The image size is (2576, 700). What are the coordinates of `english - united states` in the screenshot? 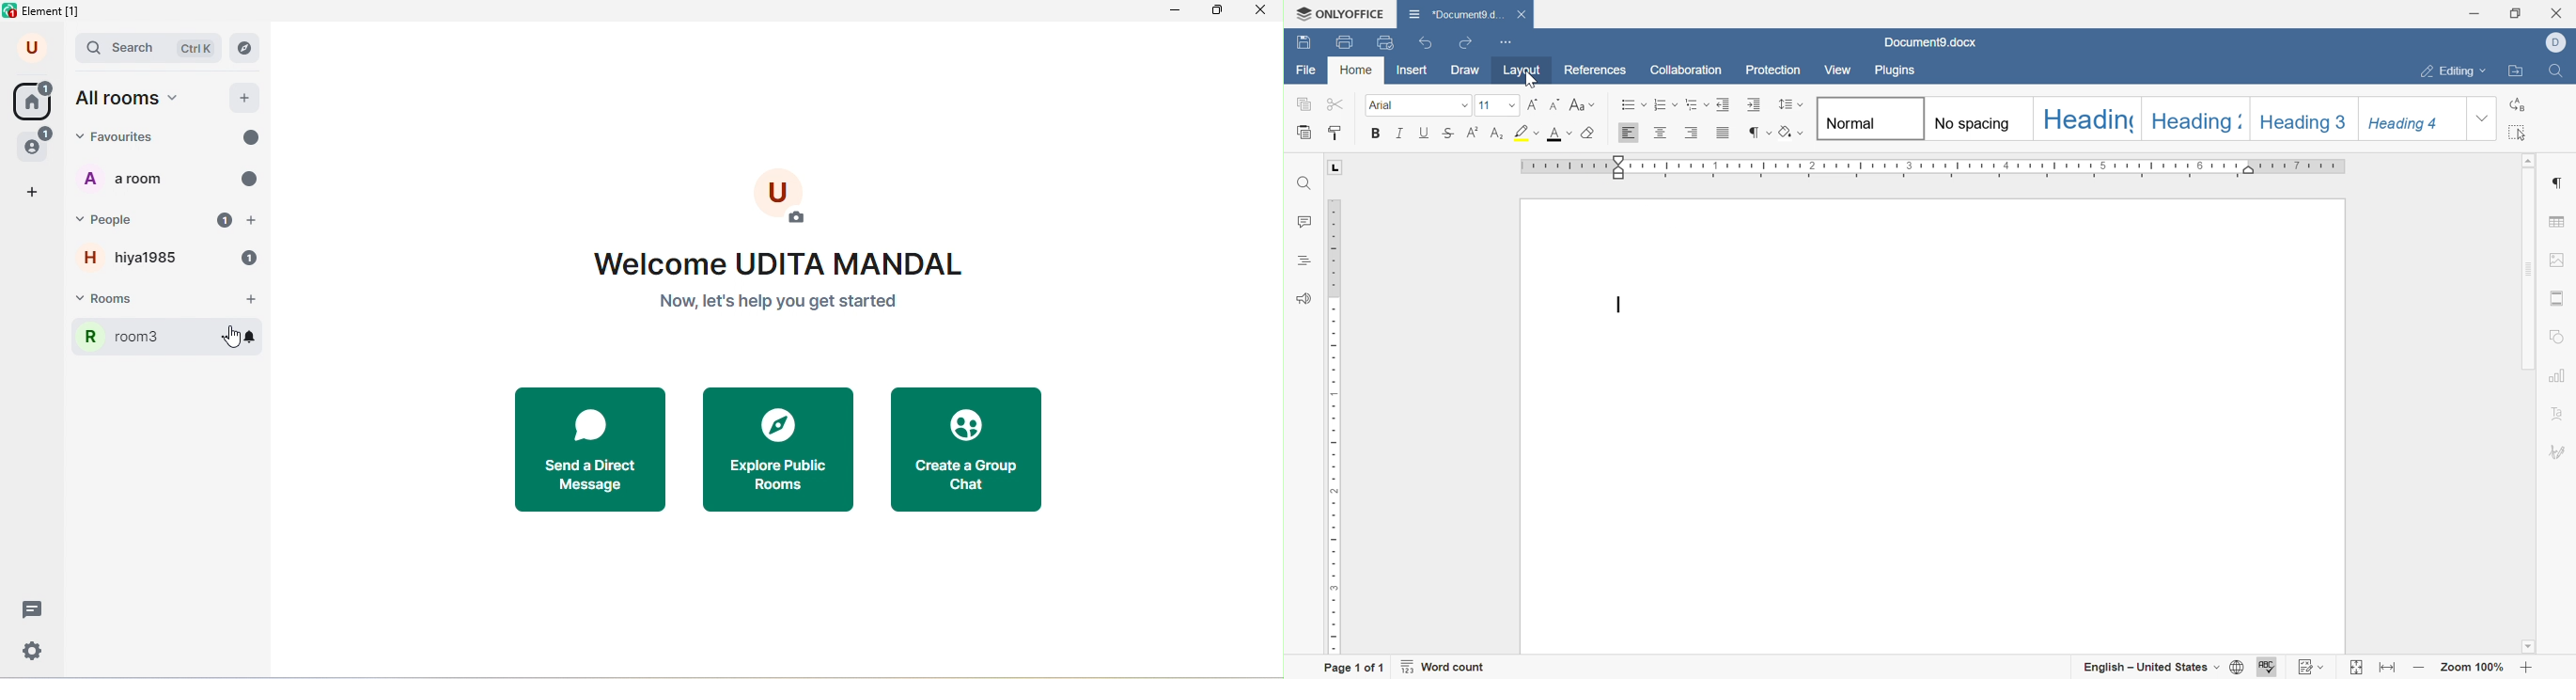 It's located at (2150, 668).